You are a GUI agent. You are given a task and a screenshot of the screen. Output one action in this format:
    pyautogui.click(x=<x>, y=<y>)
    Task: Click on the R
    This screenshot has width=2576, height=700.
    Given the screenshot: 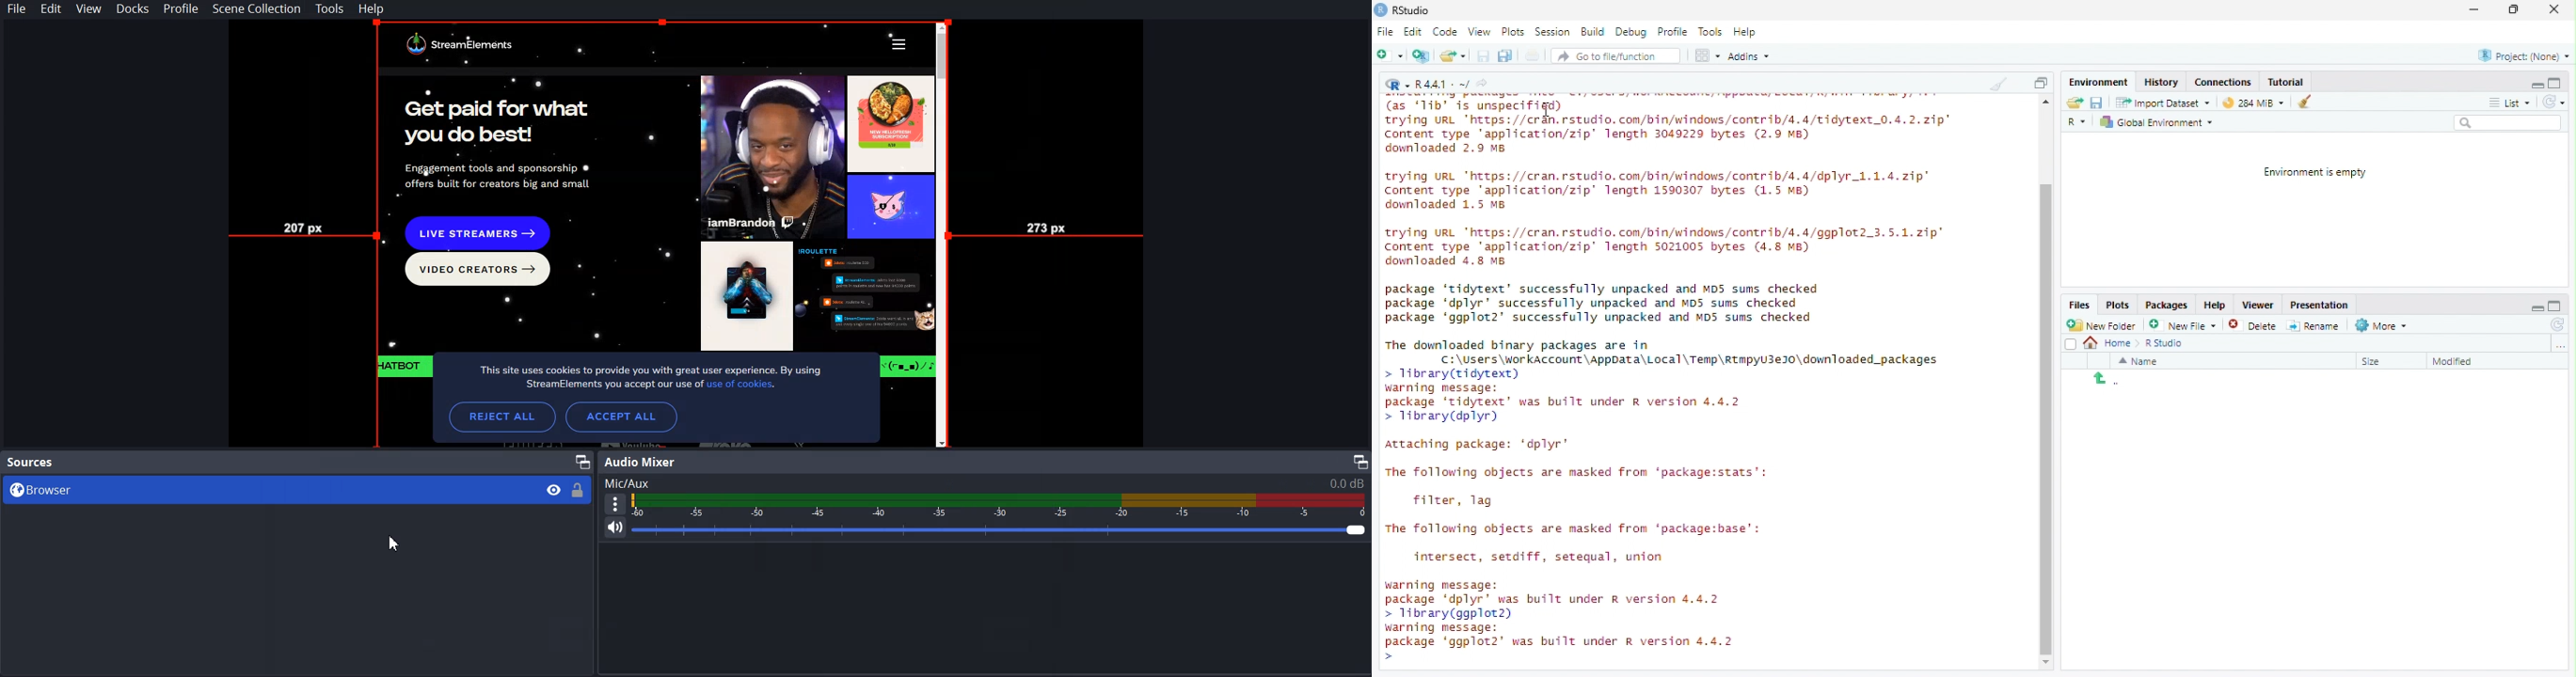 What is the action you would take?
    pyautogui.click(x=2079, y=123)
    